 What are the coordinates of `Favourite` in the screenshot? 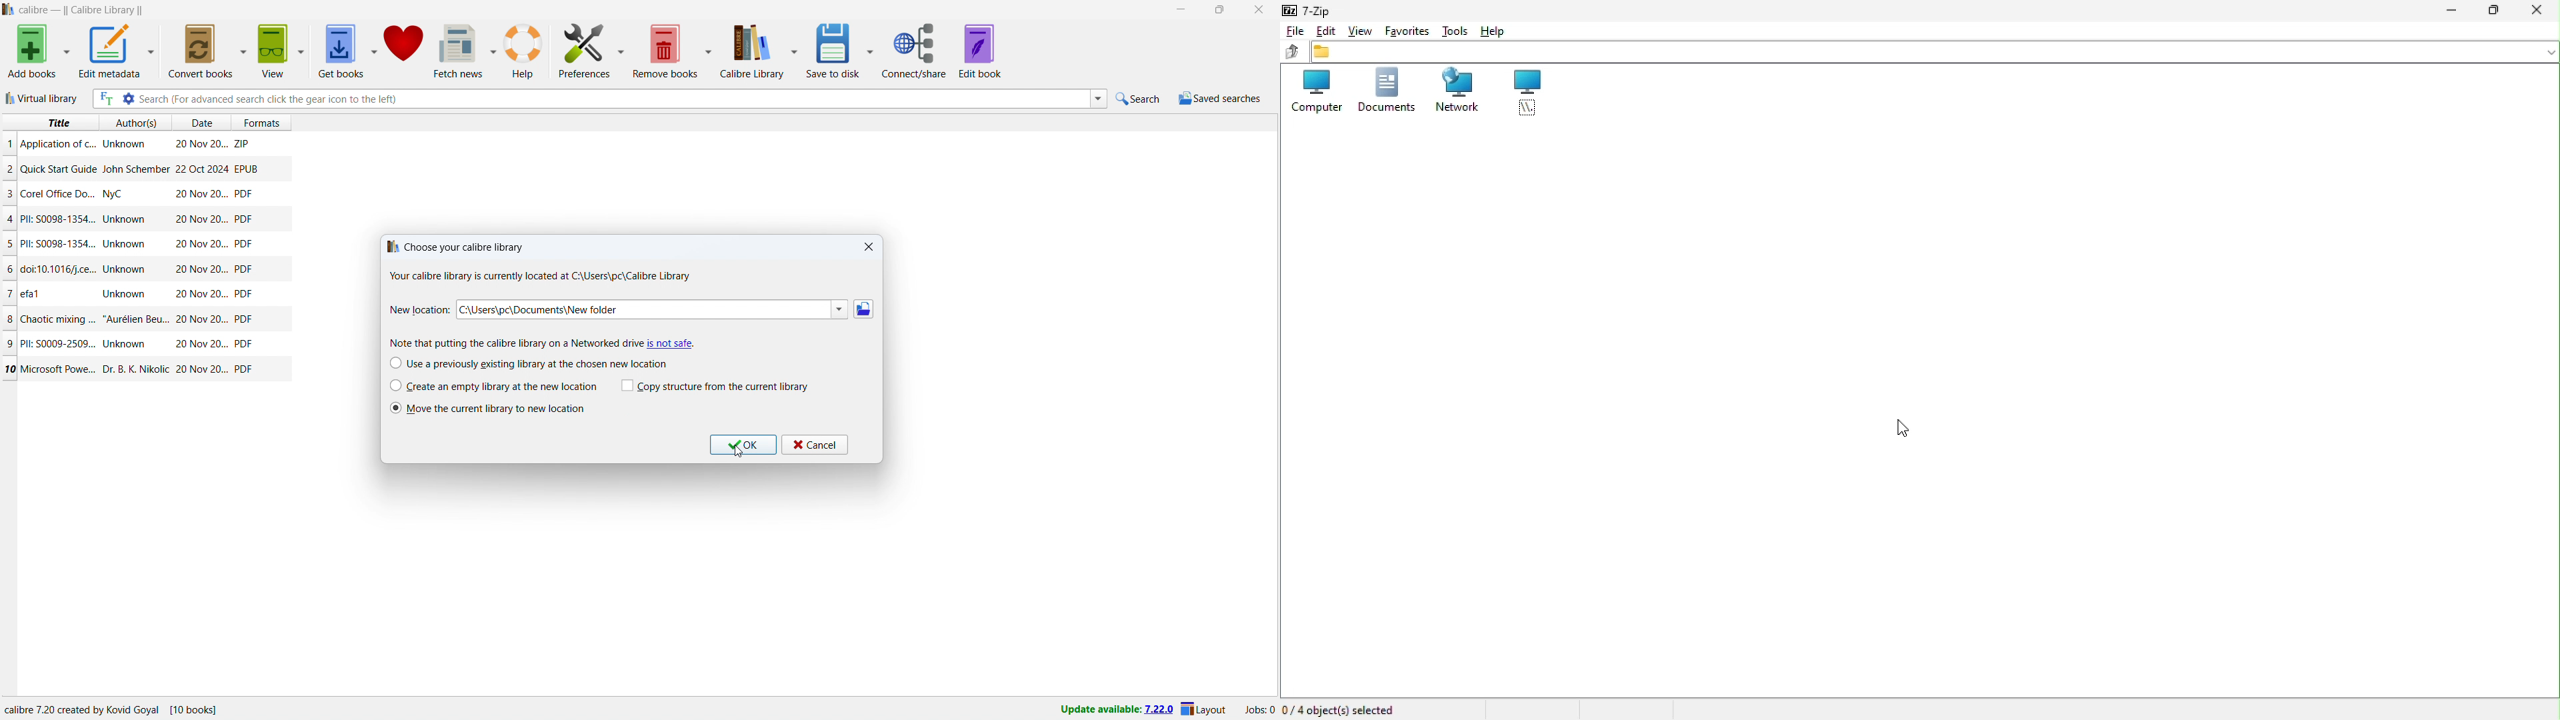 It's located at (1405, 29).